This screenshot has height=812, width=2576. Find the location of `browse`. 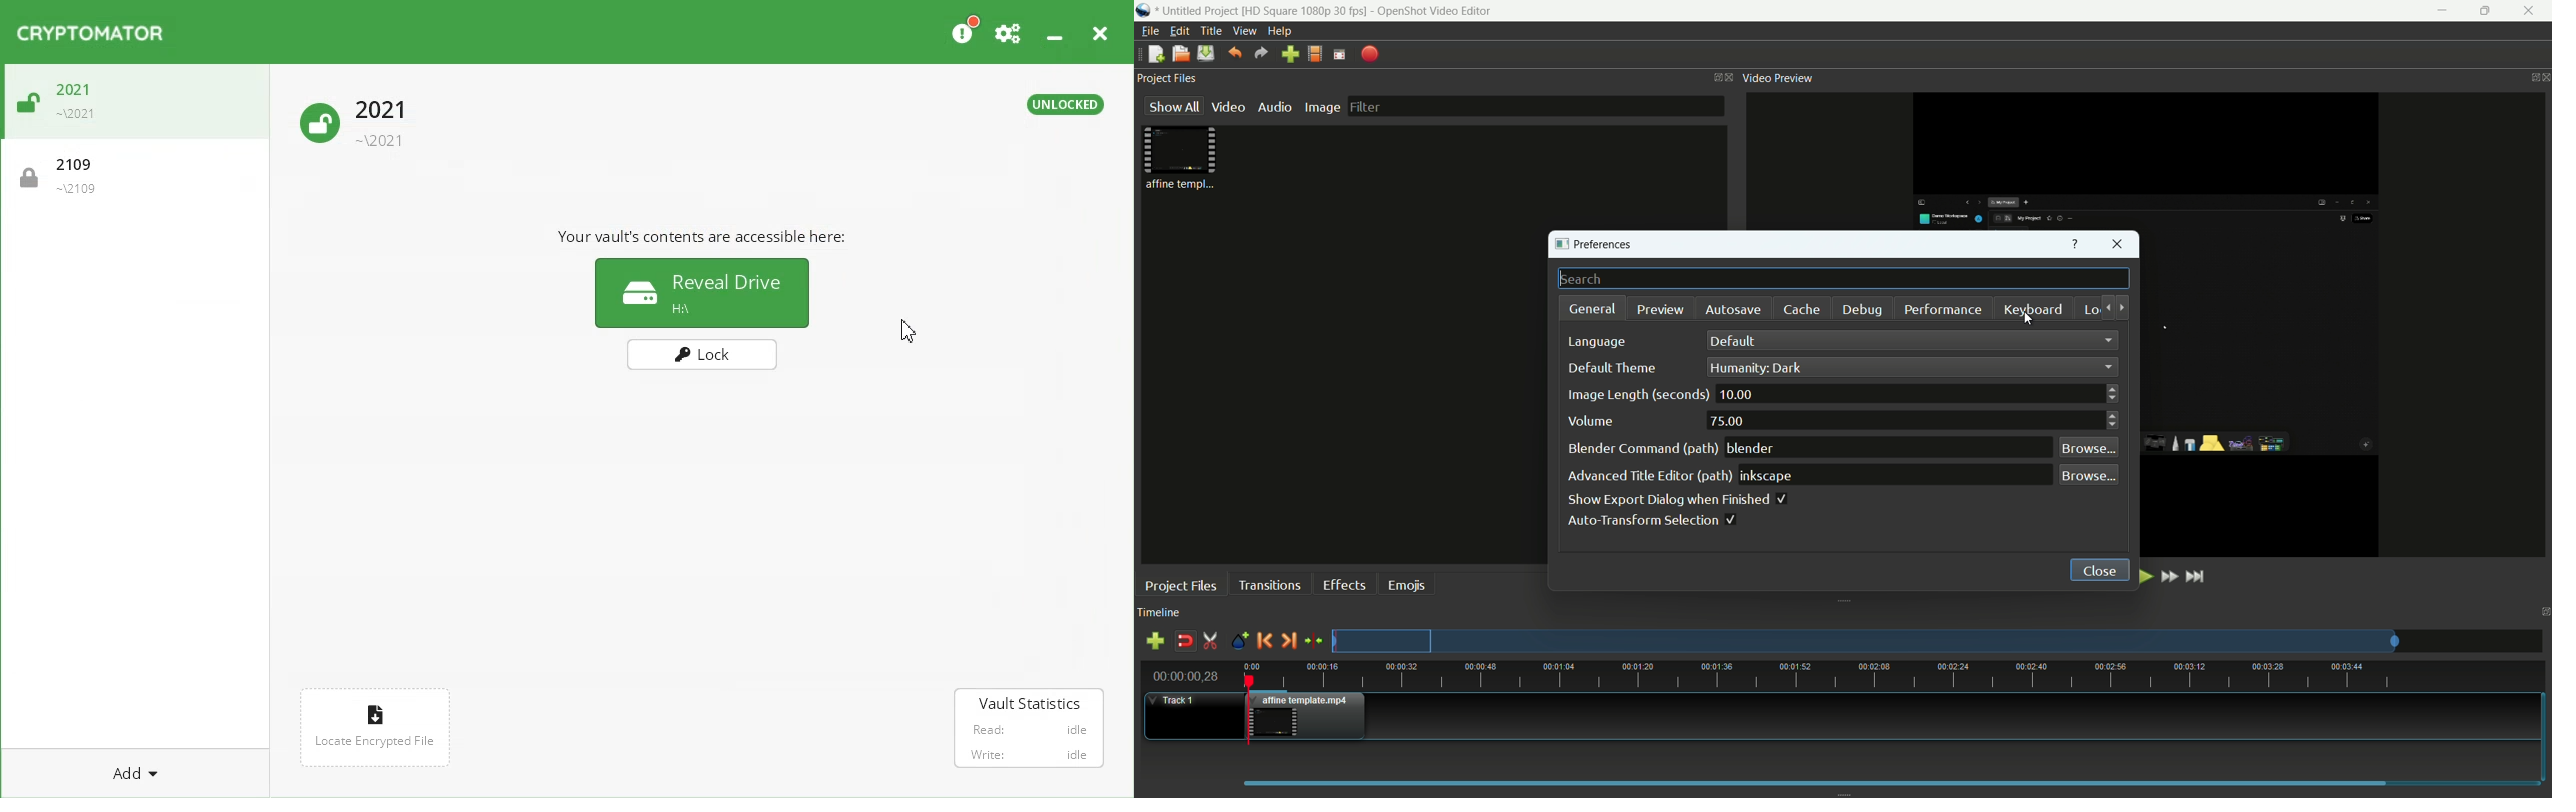

browse is located at coordinates (2088, 449).